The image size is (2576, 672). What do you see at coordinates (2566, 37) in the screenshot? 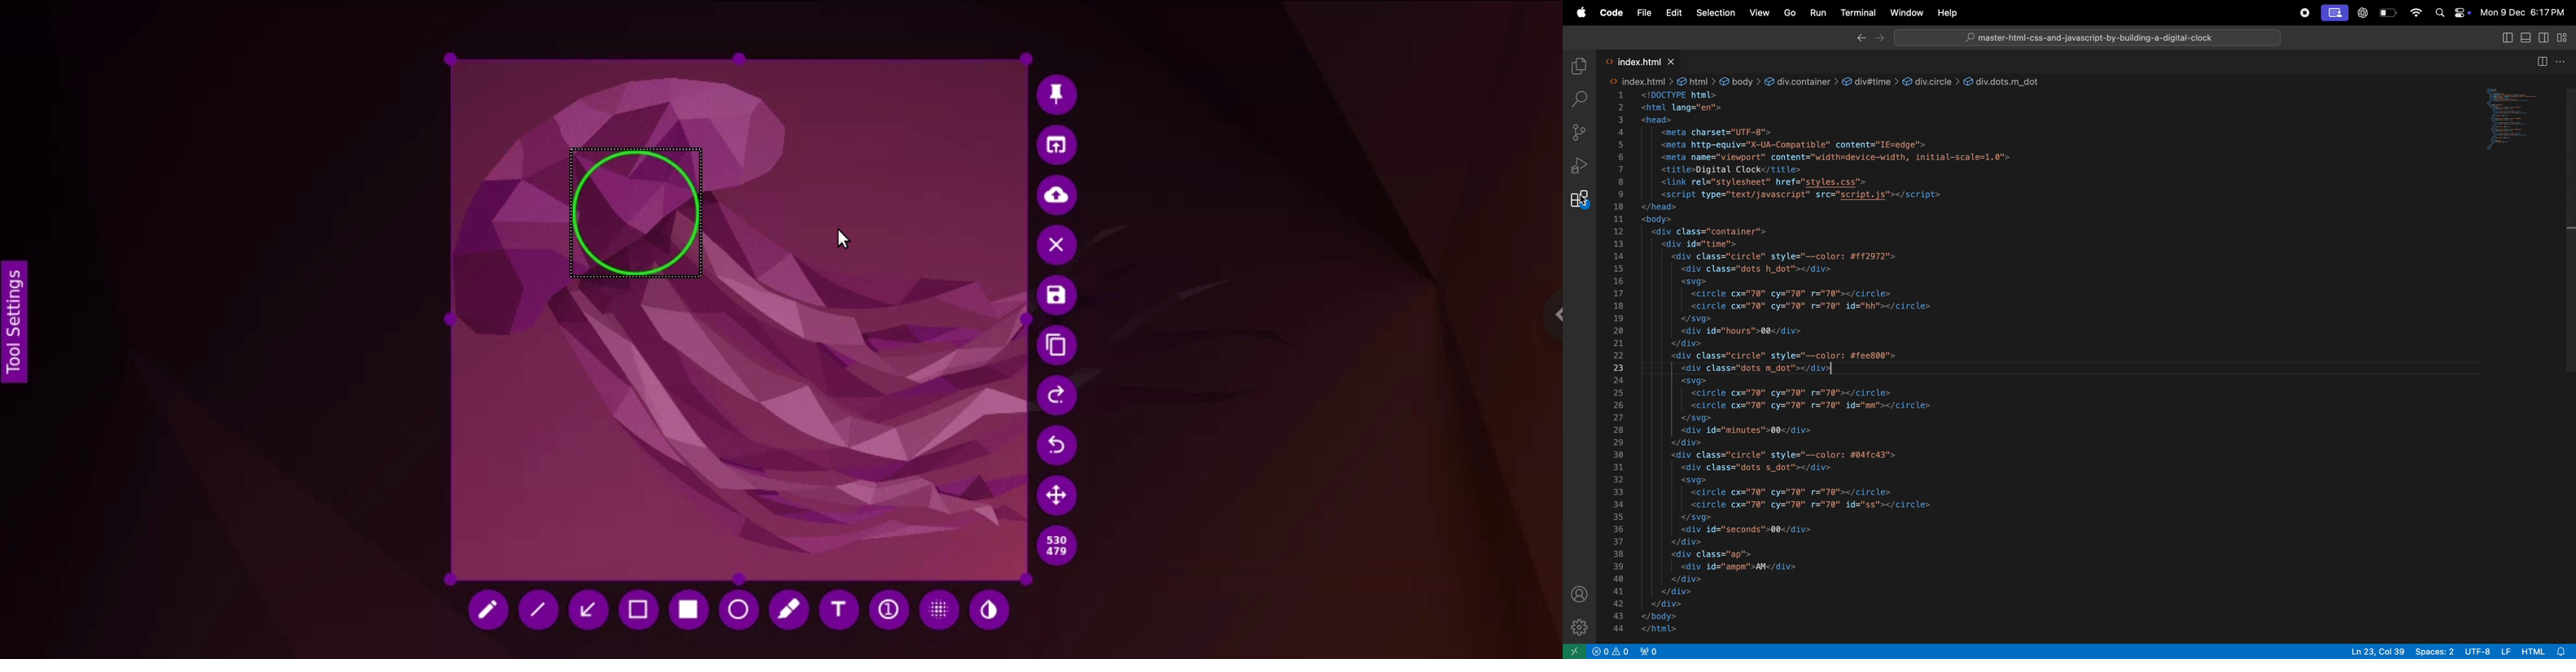
I see `customize layout` at bounding box center [2566, 37].